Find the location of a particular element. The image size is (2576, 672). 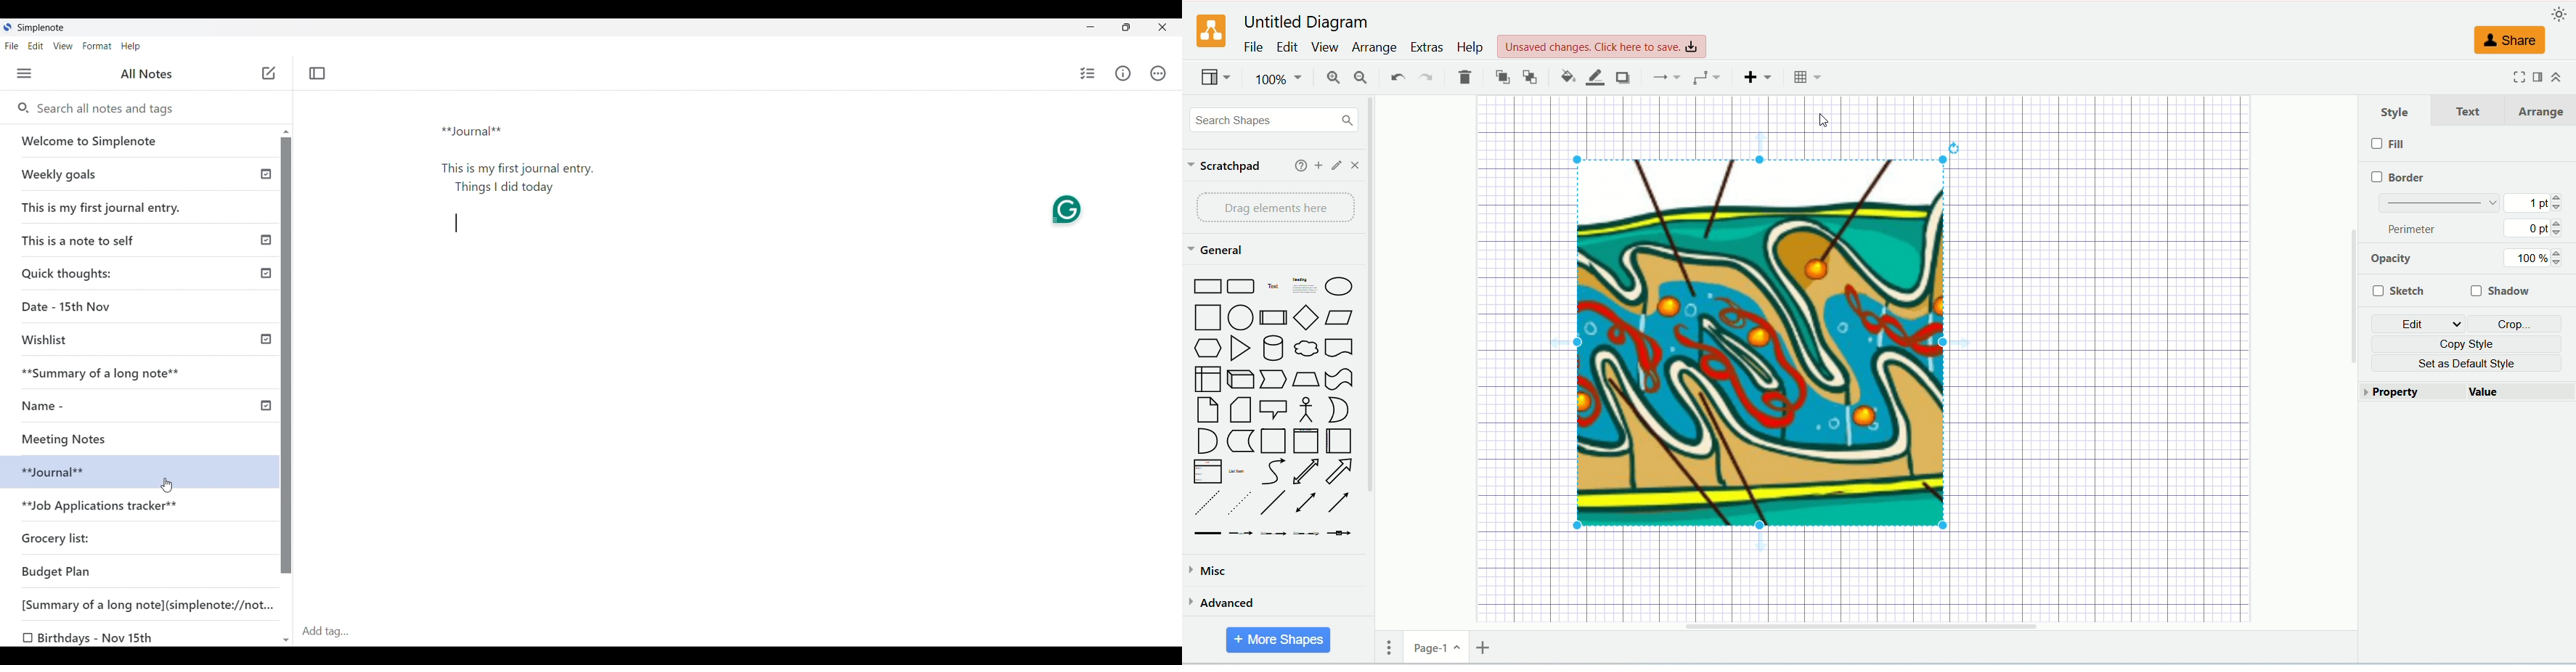

Item List is located at coordinates (1209, 471).